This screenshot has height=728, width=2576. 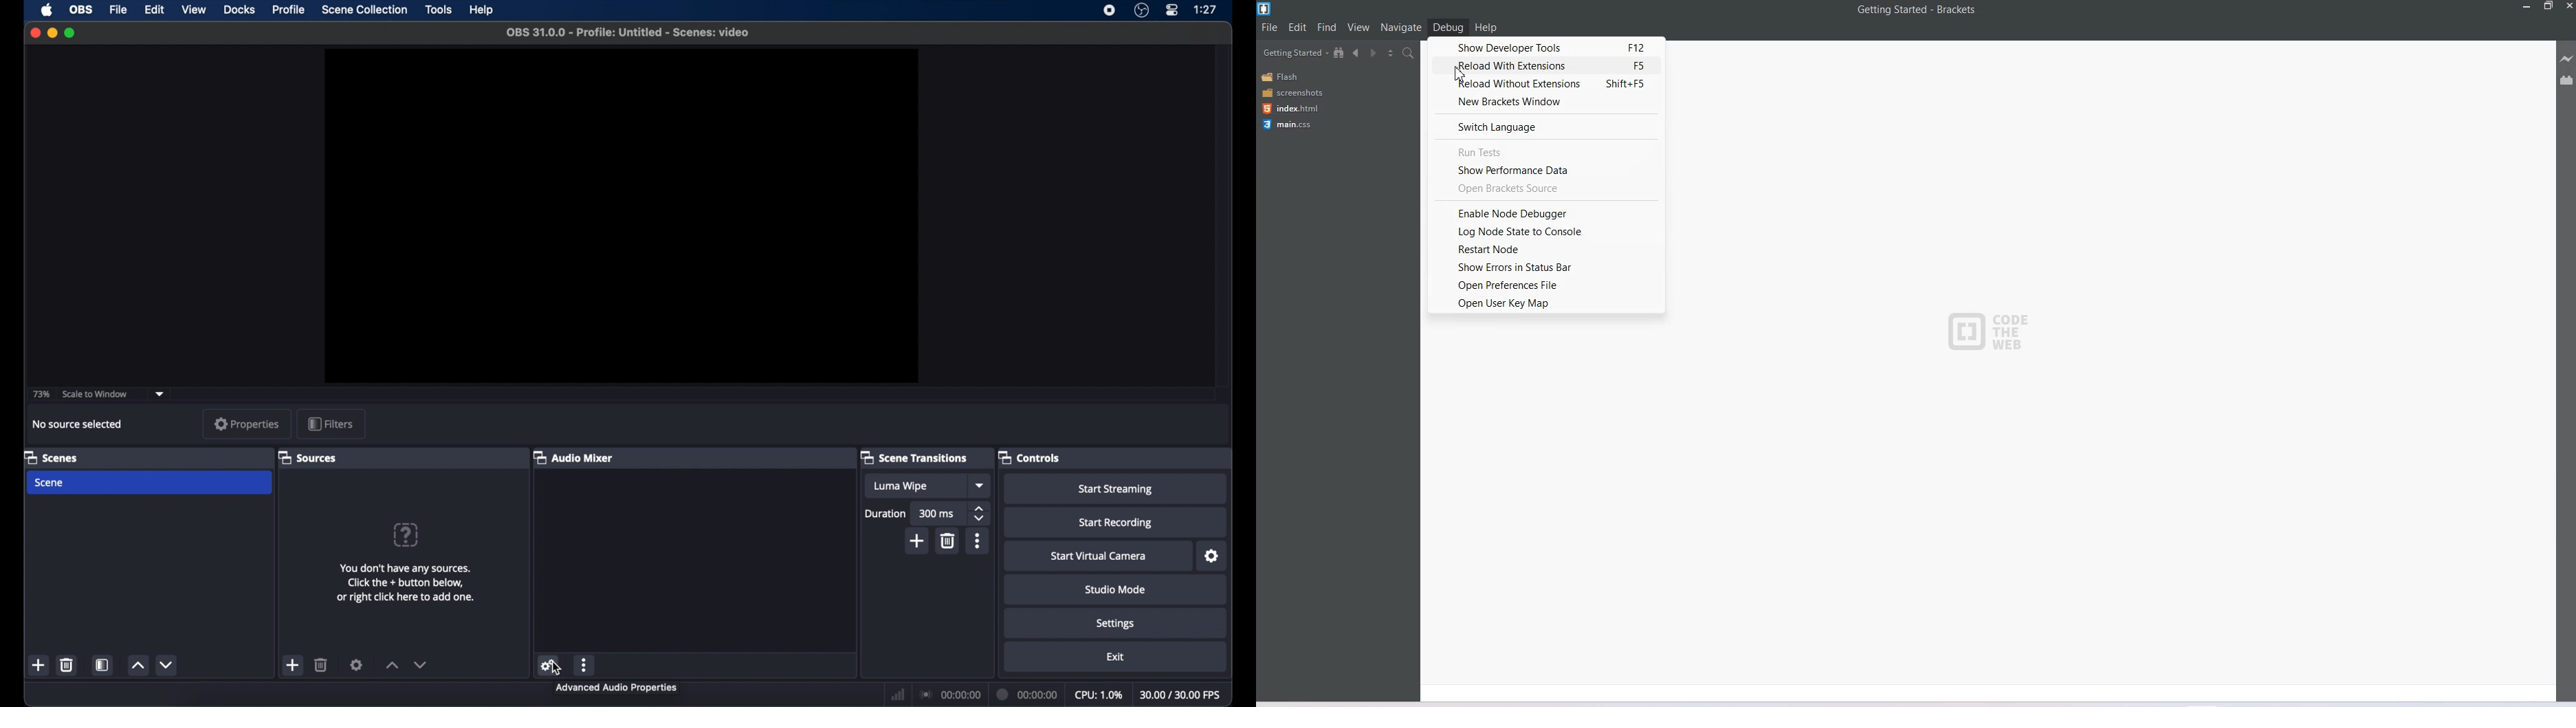 I want to click on File, so click(x=1269, y=27).